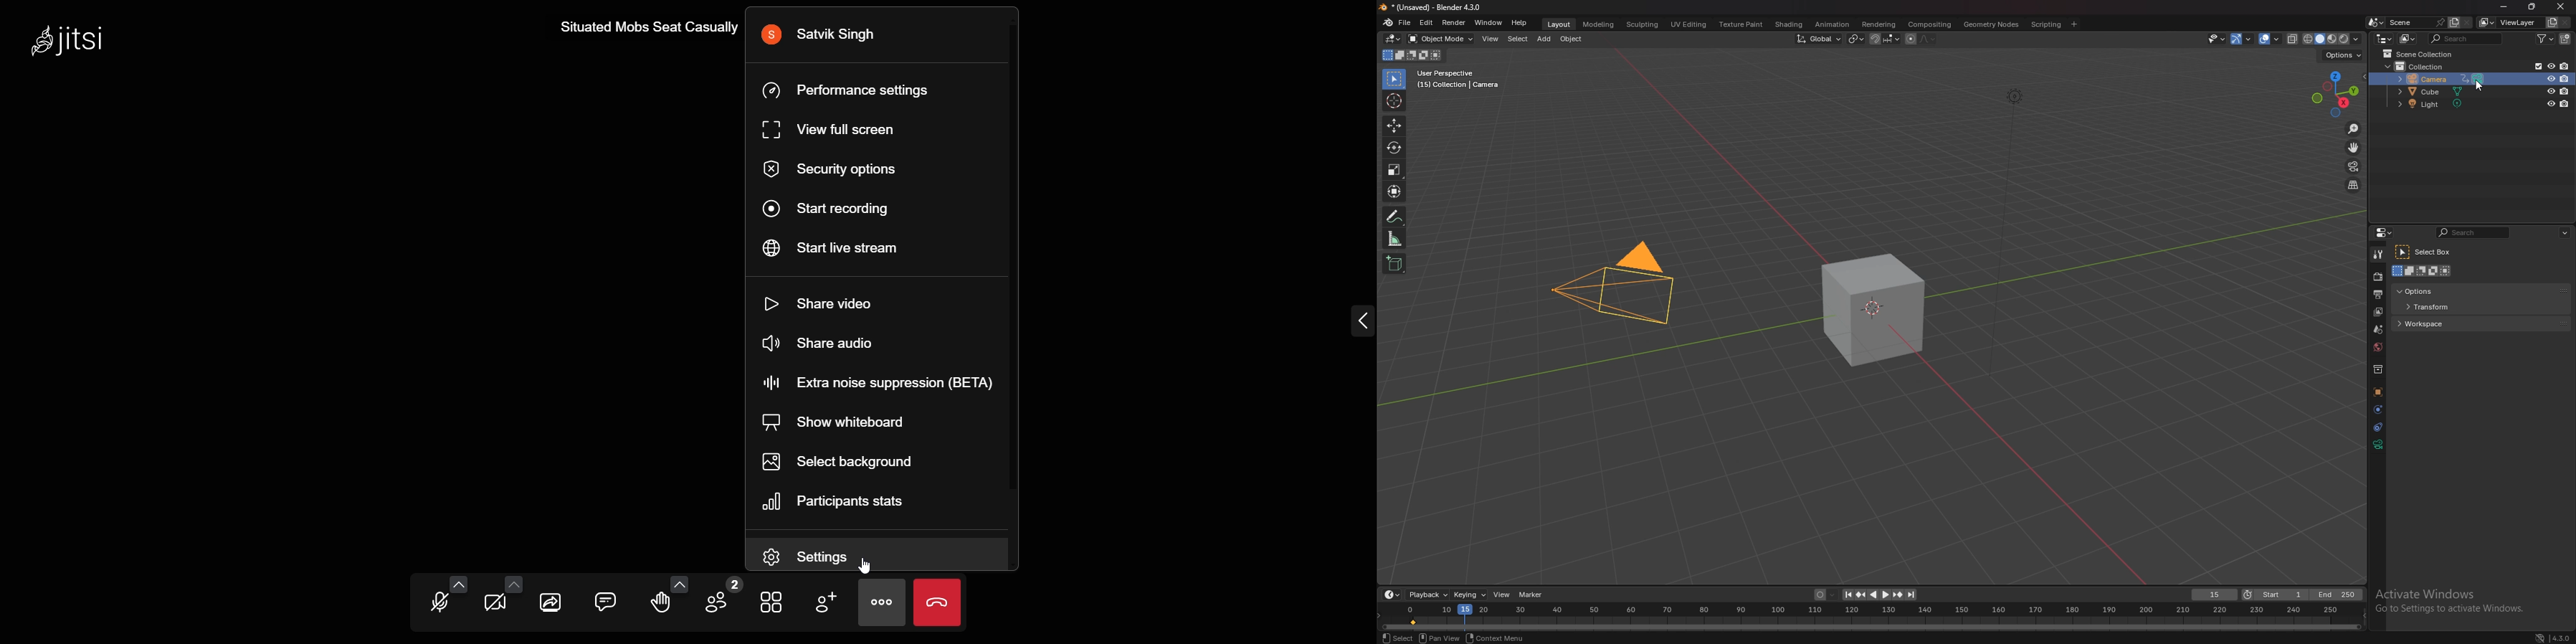  I want to click on , so click(1999, 234).